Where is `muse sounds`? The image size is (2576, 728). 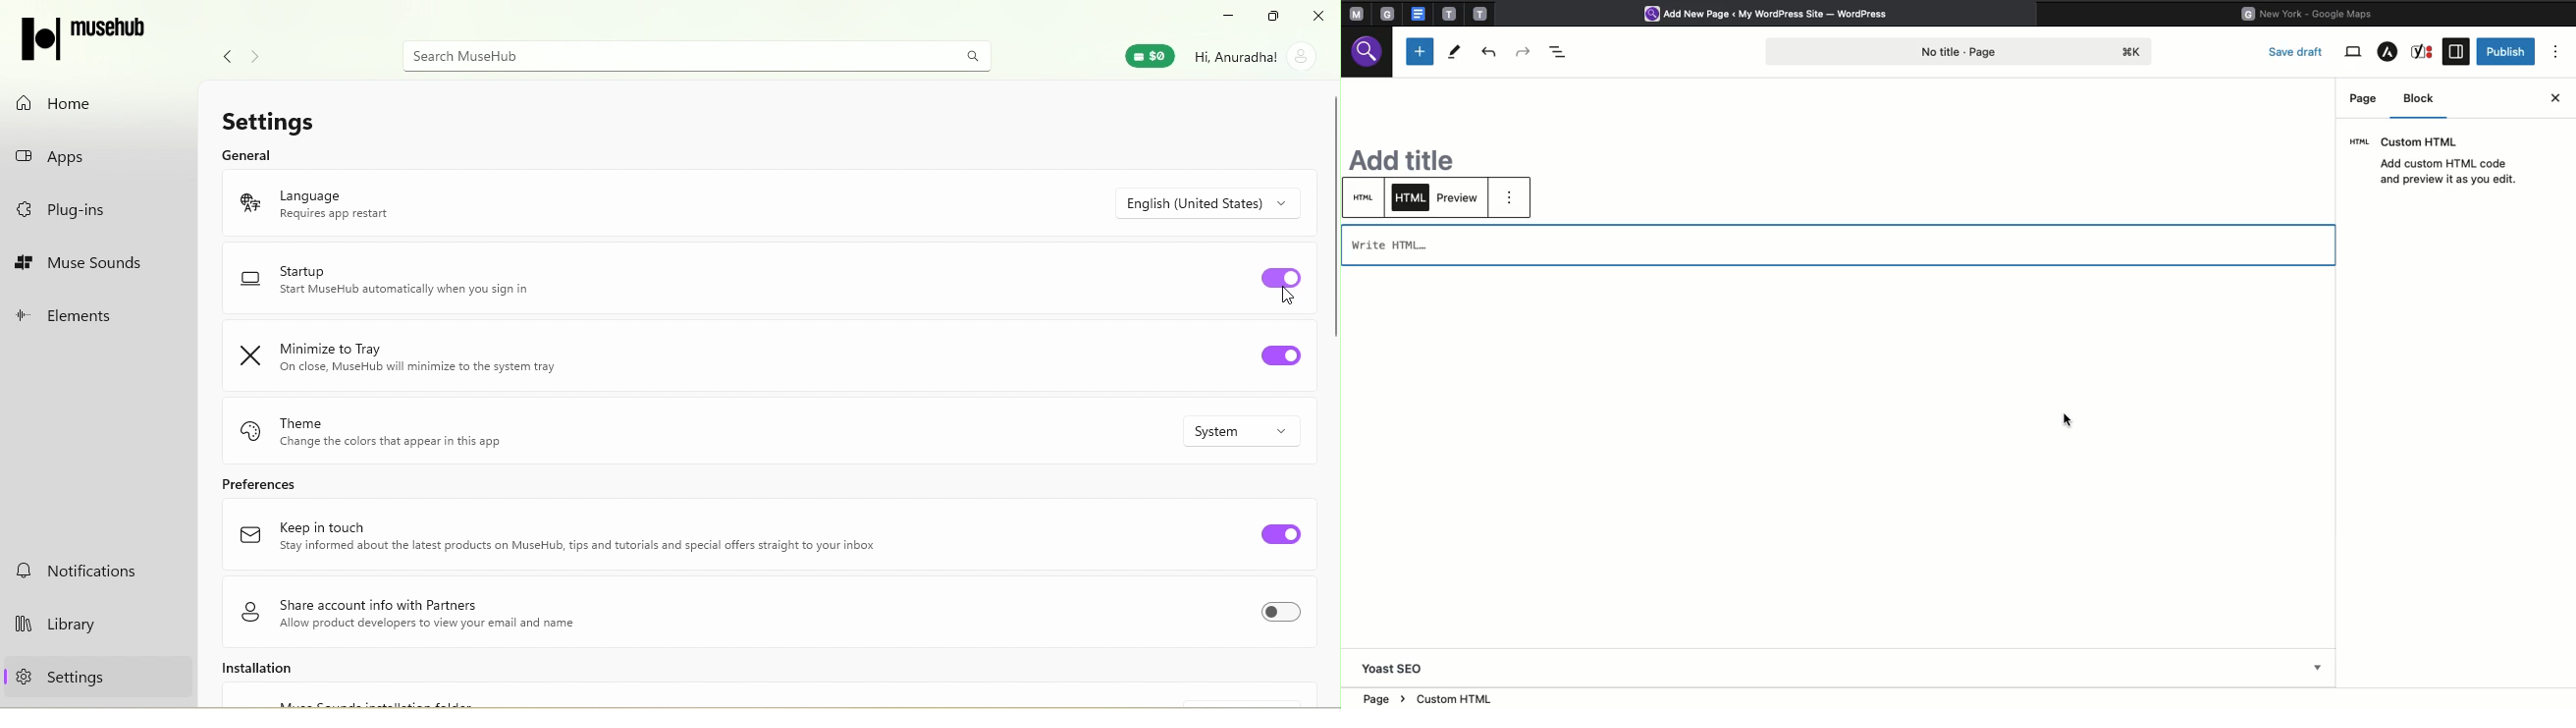 muse sounds is located at coordinates (95, 262).